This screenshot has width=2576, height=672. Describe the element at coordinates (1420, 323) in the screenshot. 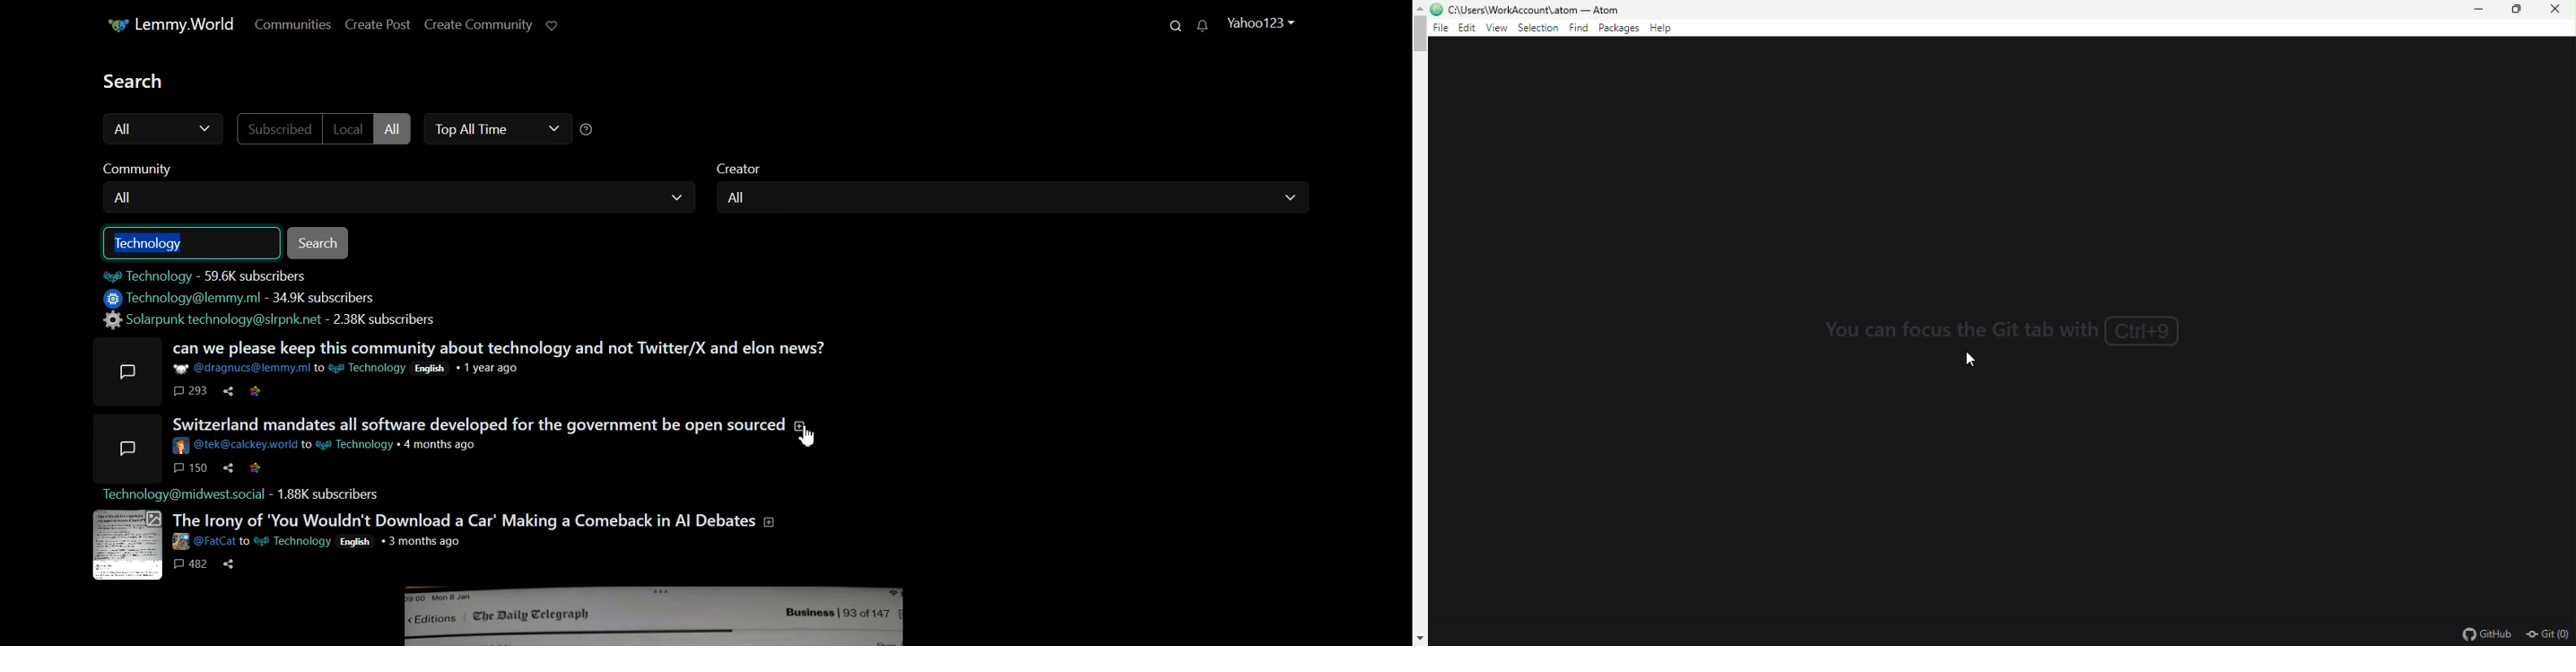

I see `Vertical Scroll bar` at that location.